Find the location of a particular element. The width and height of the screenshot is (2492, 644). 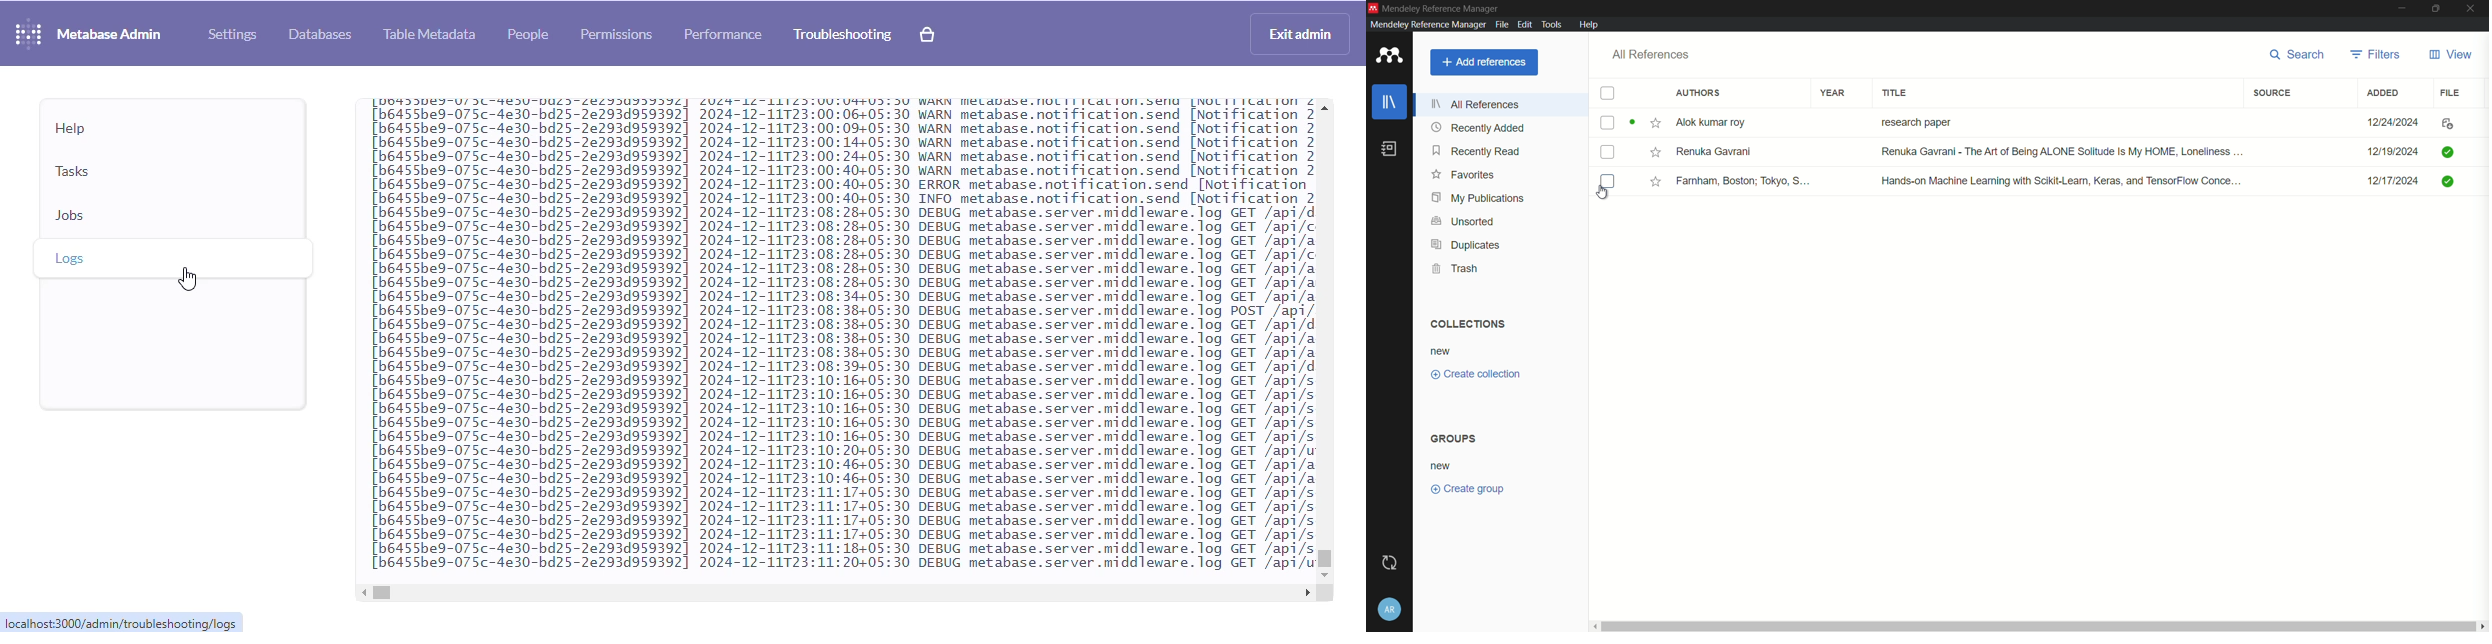

file is located at coordinates (2452, 92).